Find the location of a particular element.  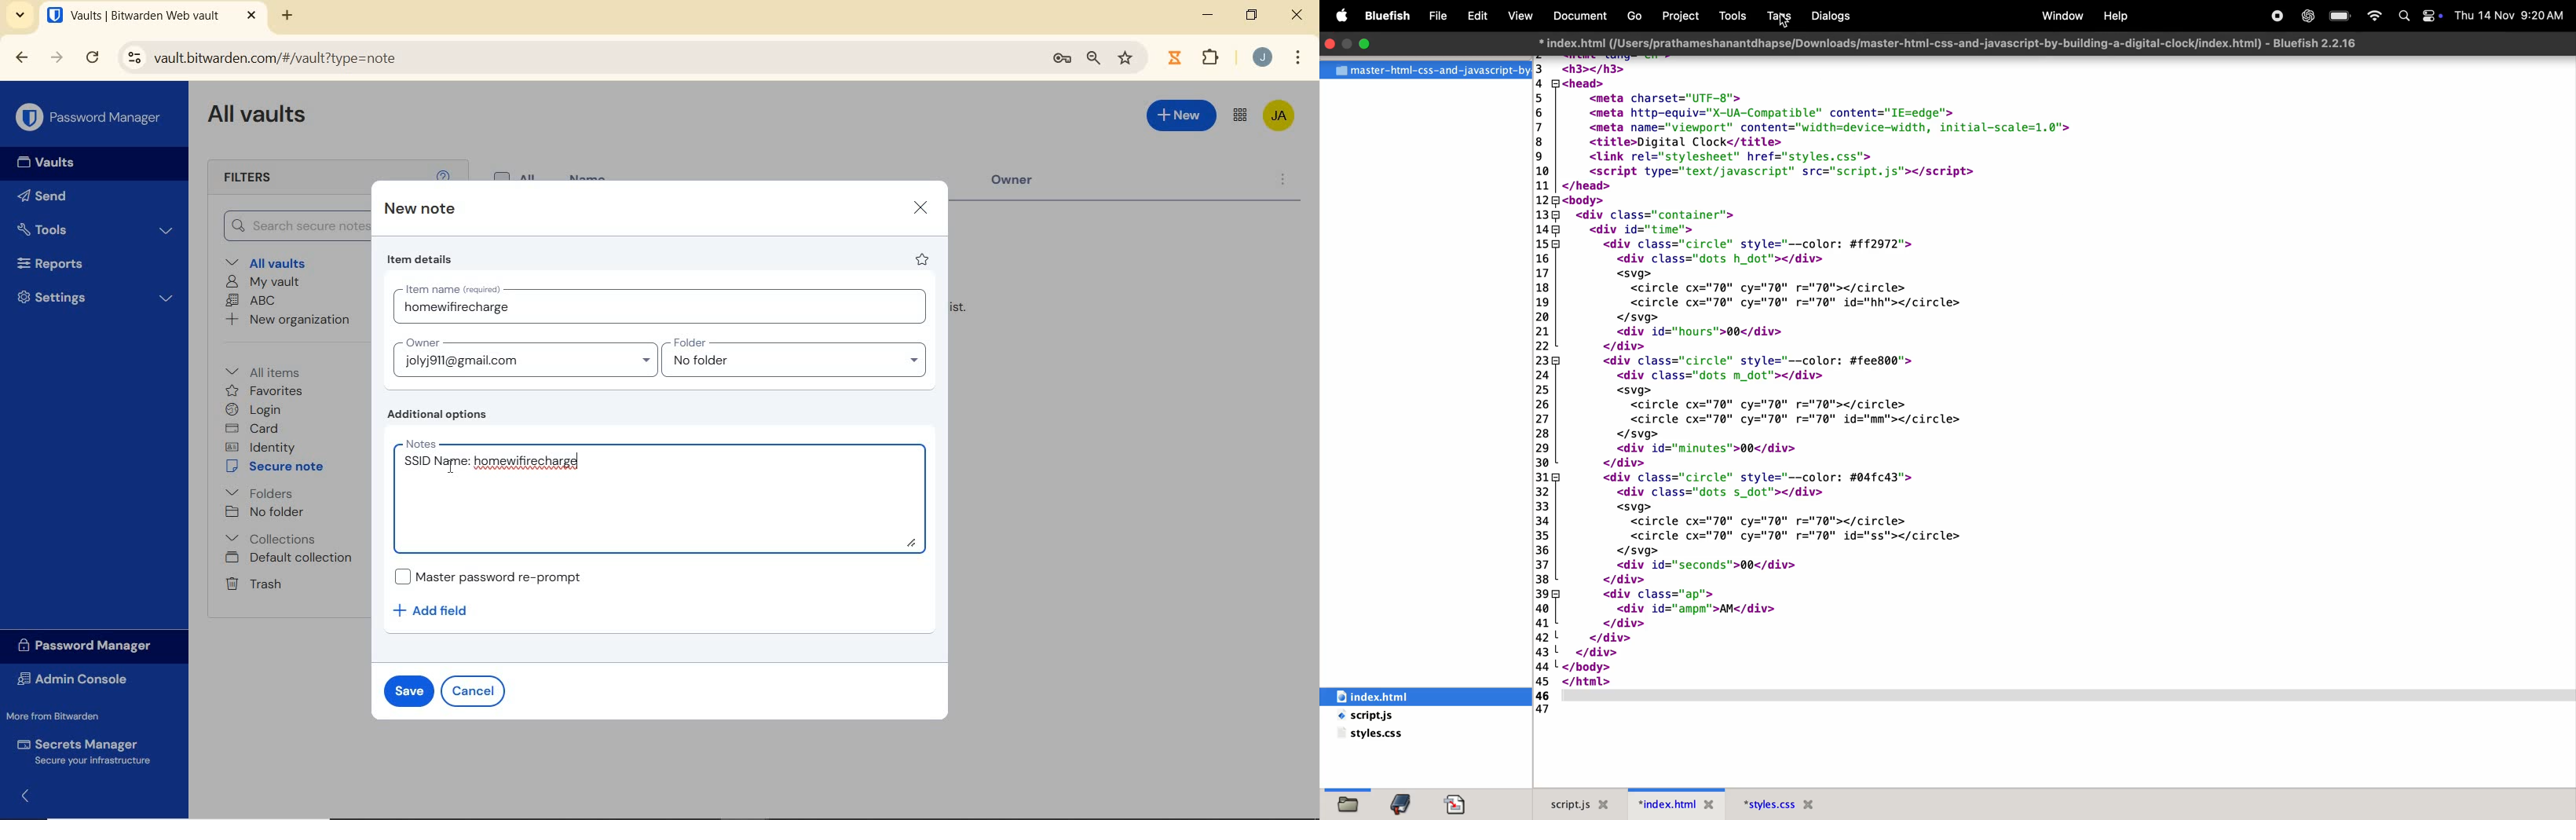

Account is located at coordinates (1261, 57).